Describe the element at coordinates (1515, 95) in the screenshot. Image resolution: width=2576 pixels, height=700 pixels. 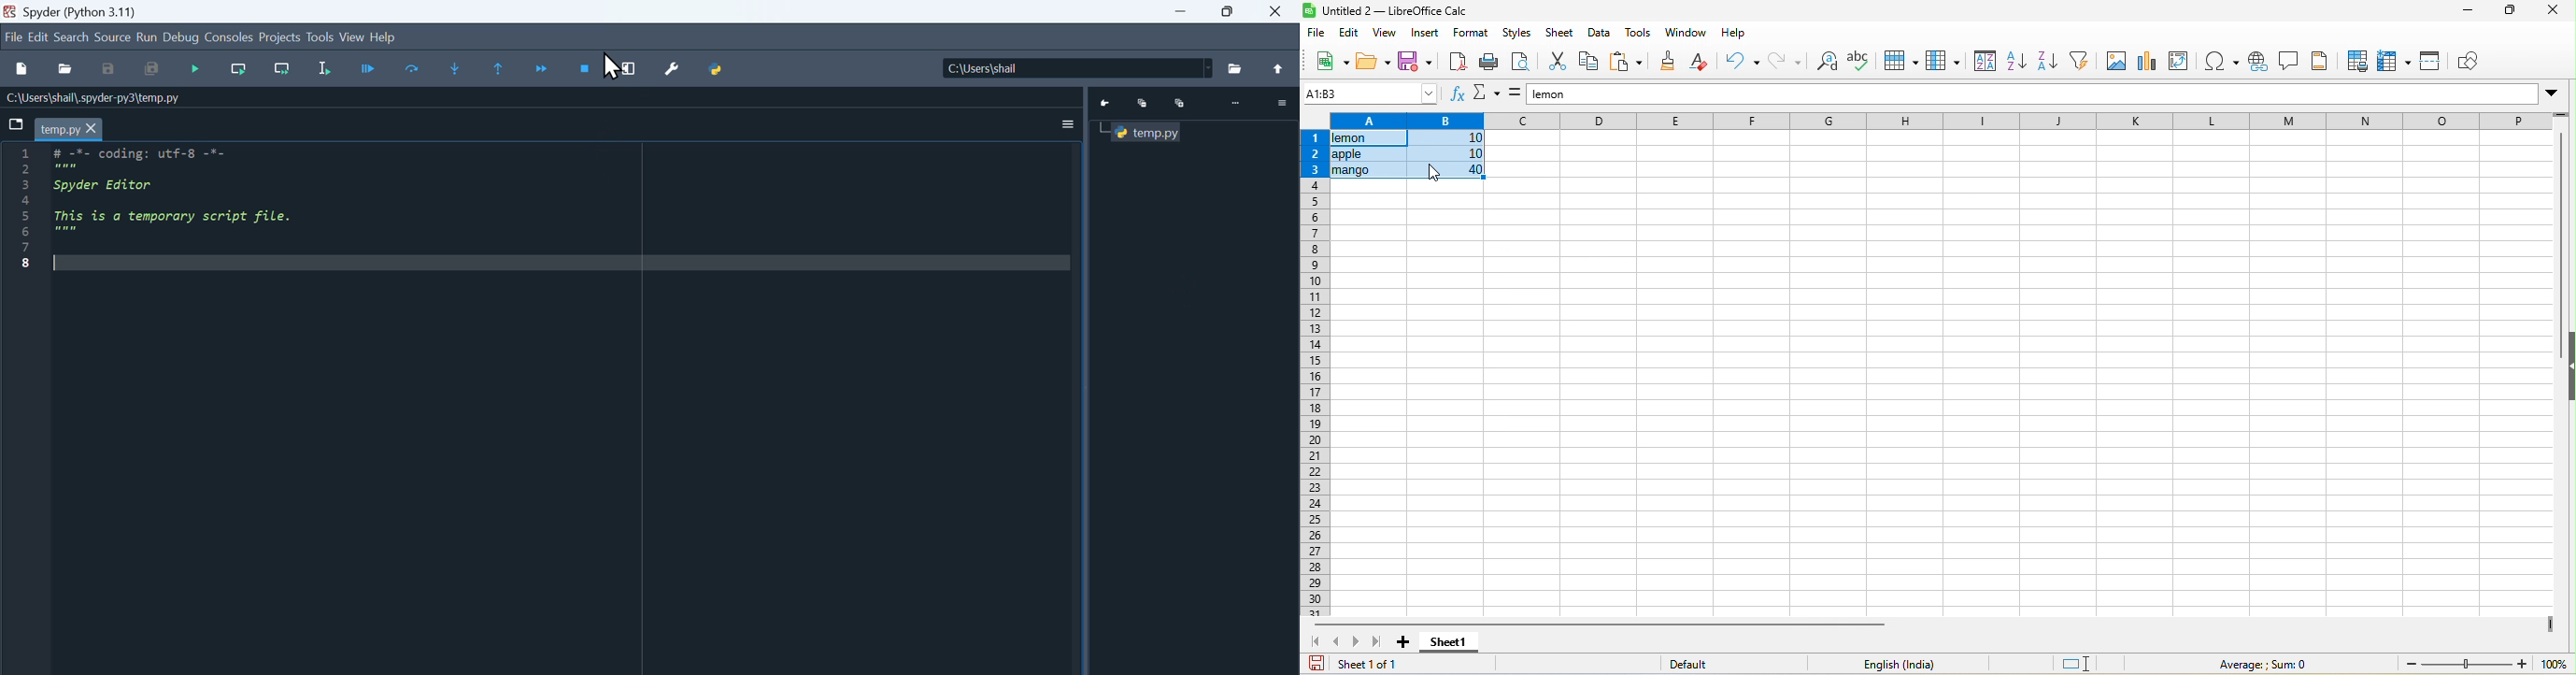
I see `formula` at that location.